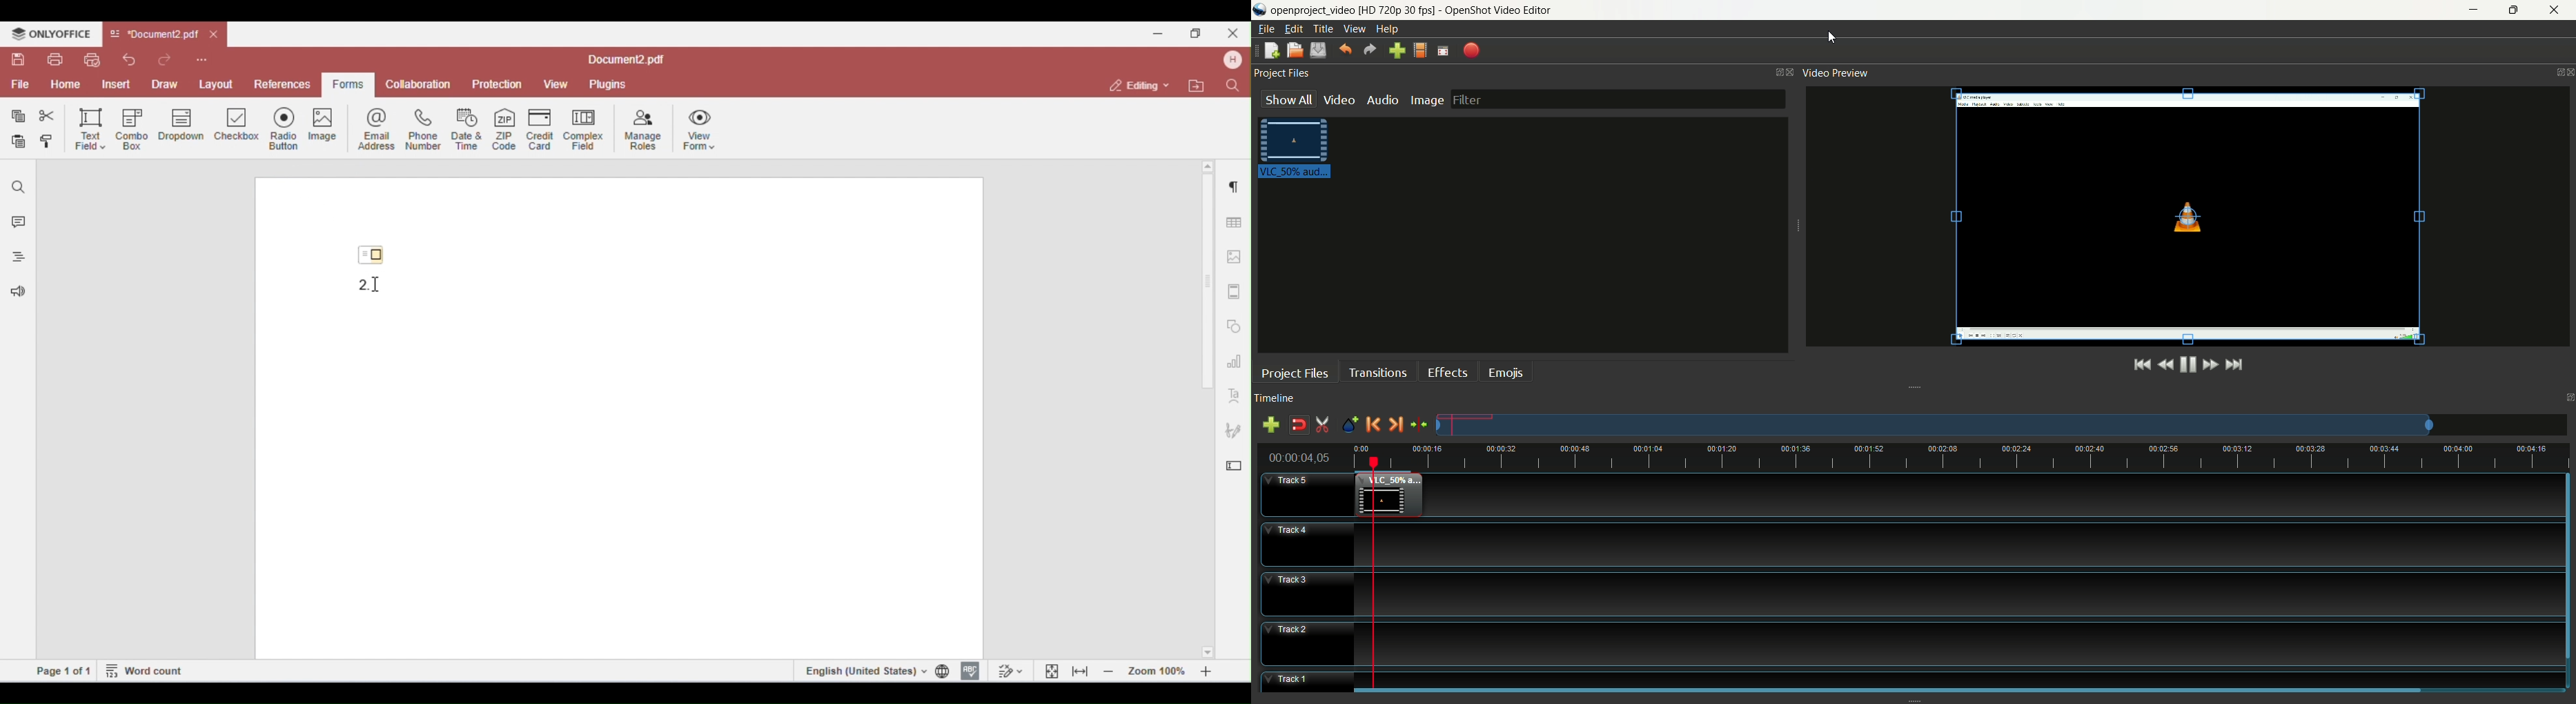  Describe the element at coordinates (1427, 98) in the screenshot. I see `image` at that location.